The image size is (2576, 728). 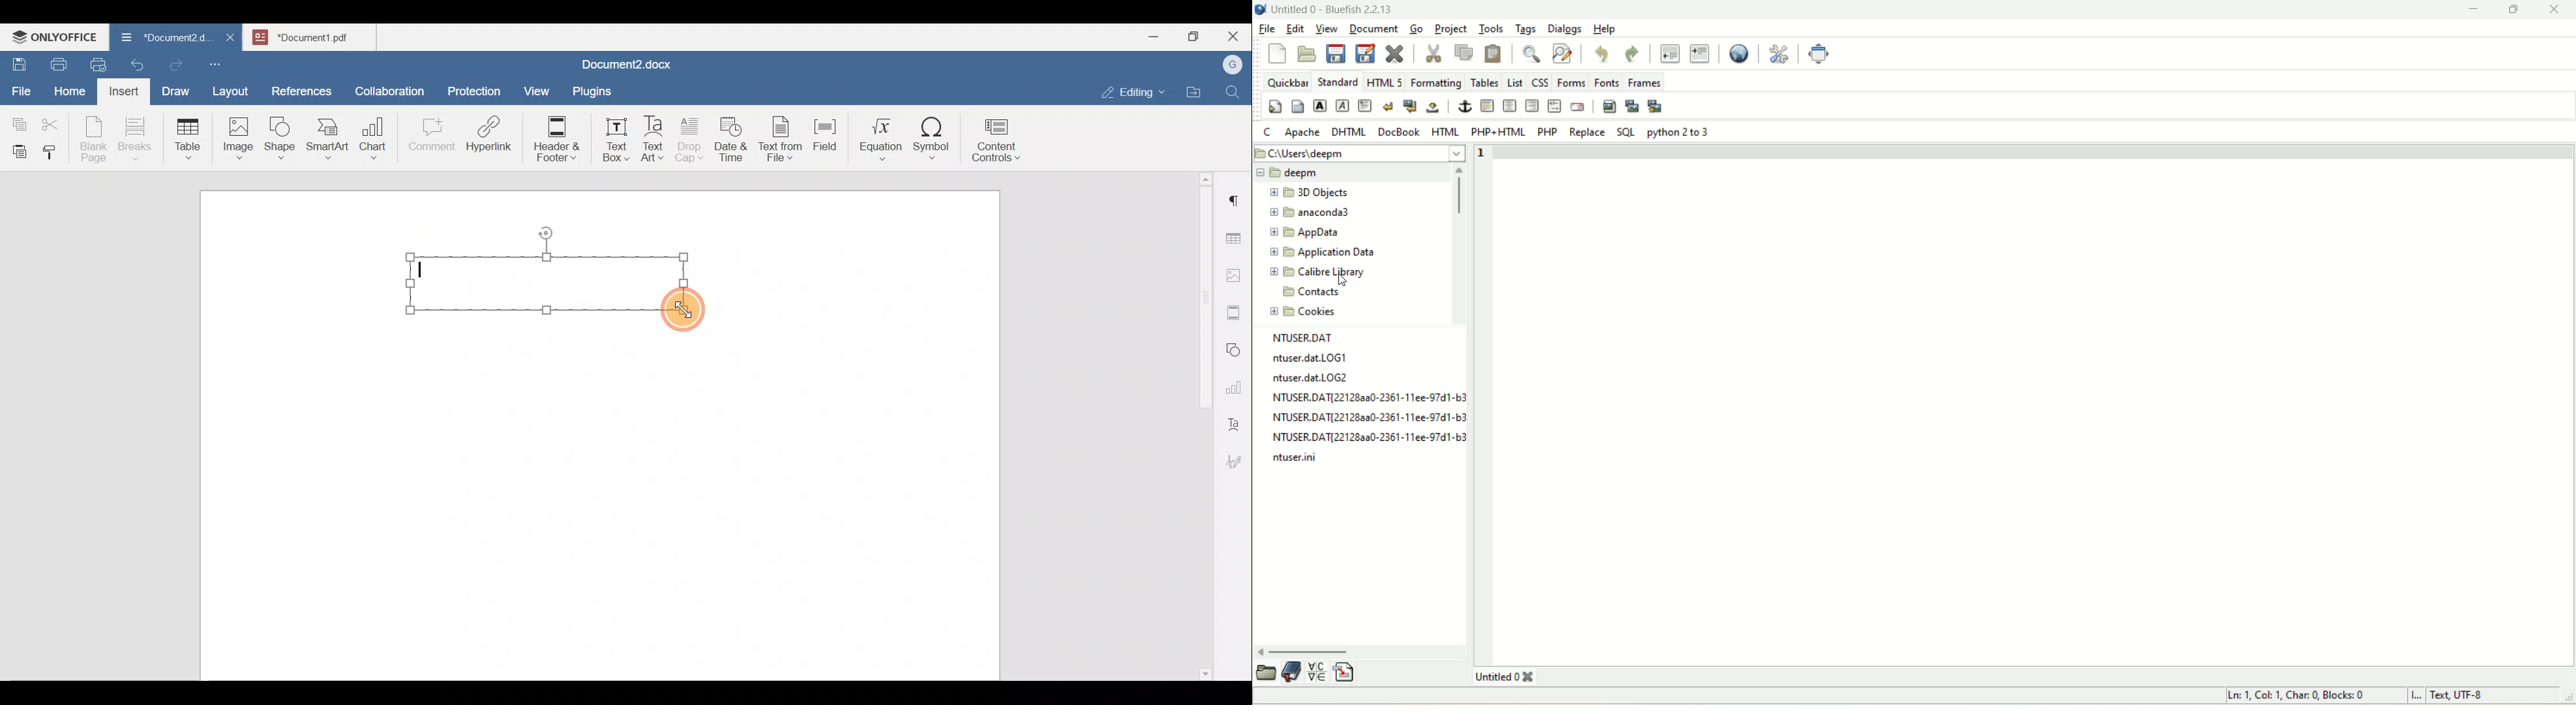 What do you see at coordinates (1236, 237) in the screenshot?
I see `Table settings` at bounding box center [1236, 237].